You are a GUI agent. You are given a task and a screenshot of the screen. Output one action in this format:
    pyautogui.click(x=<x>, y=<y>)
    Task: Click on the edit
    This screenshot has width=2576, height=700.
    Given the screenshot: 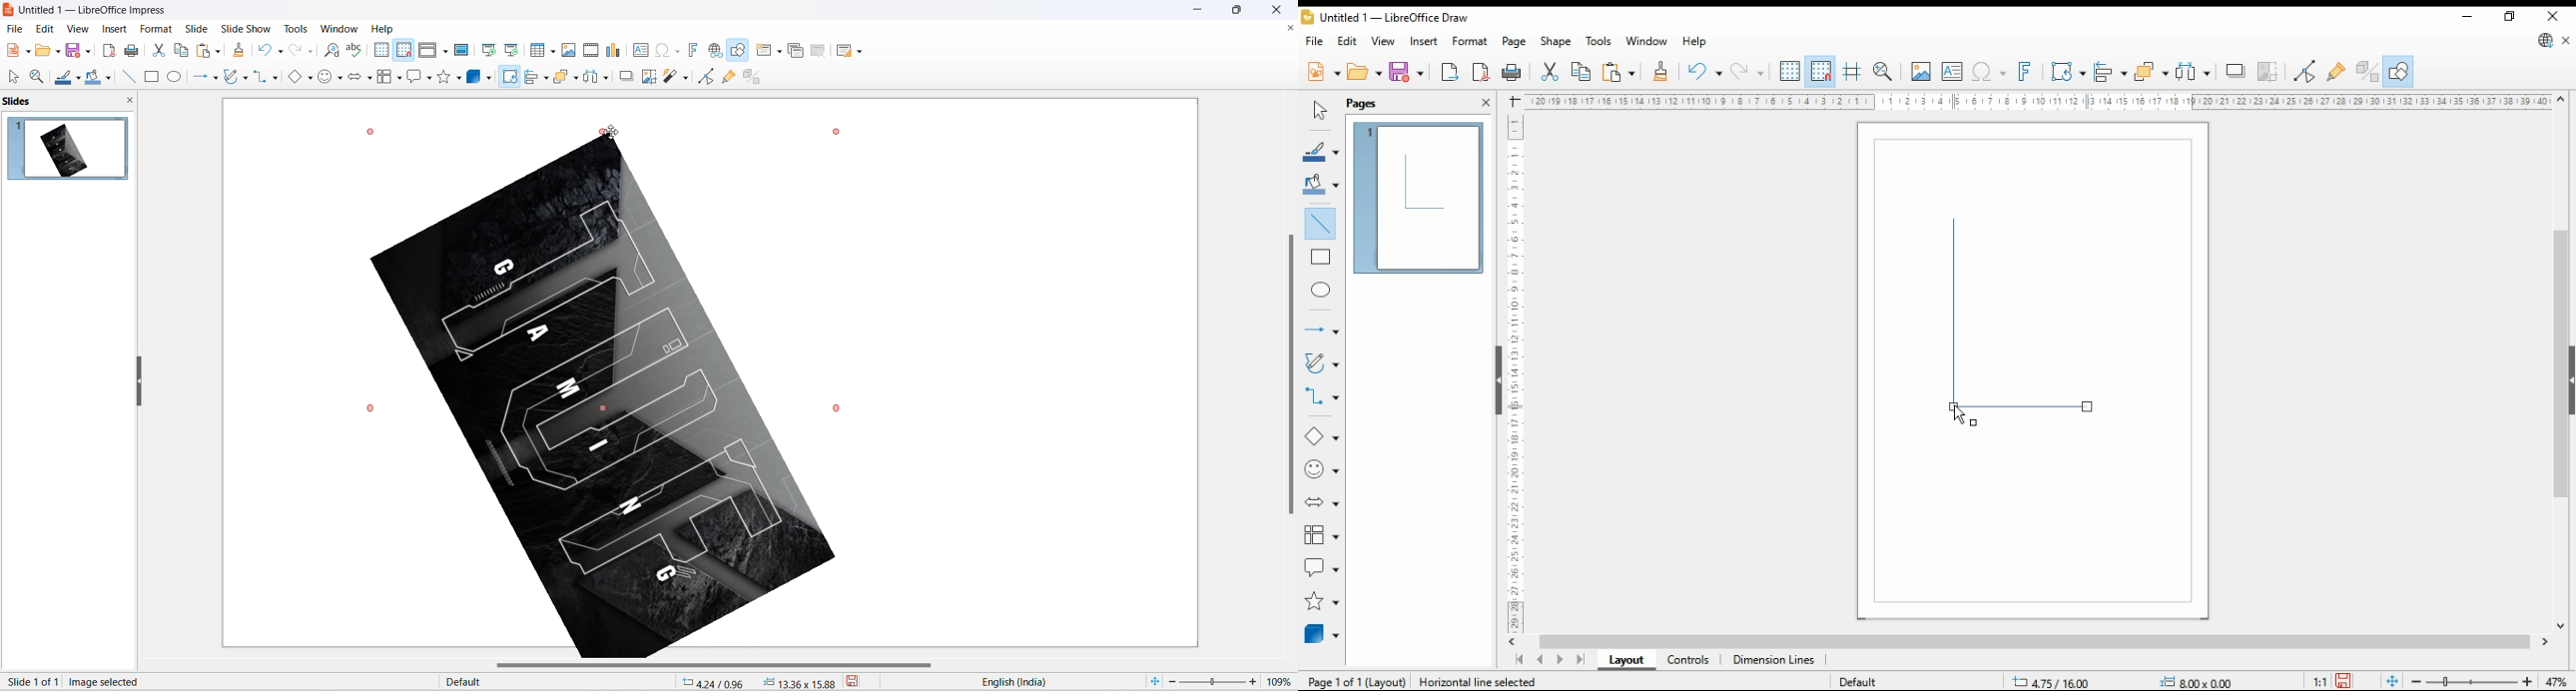 What is the action you would take?
    pyautogui.click(x=1350, y=43)
    